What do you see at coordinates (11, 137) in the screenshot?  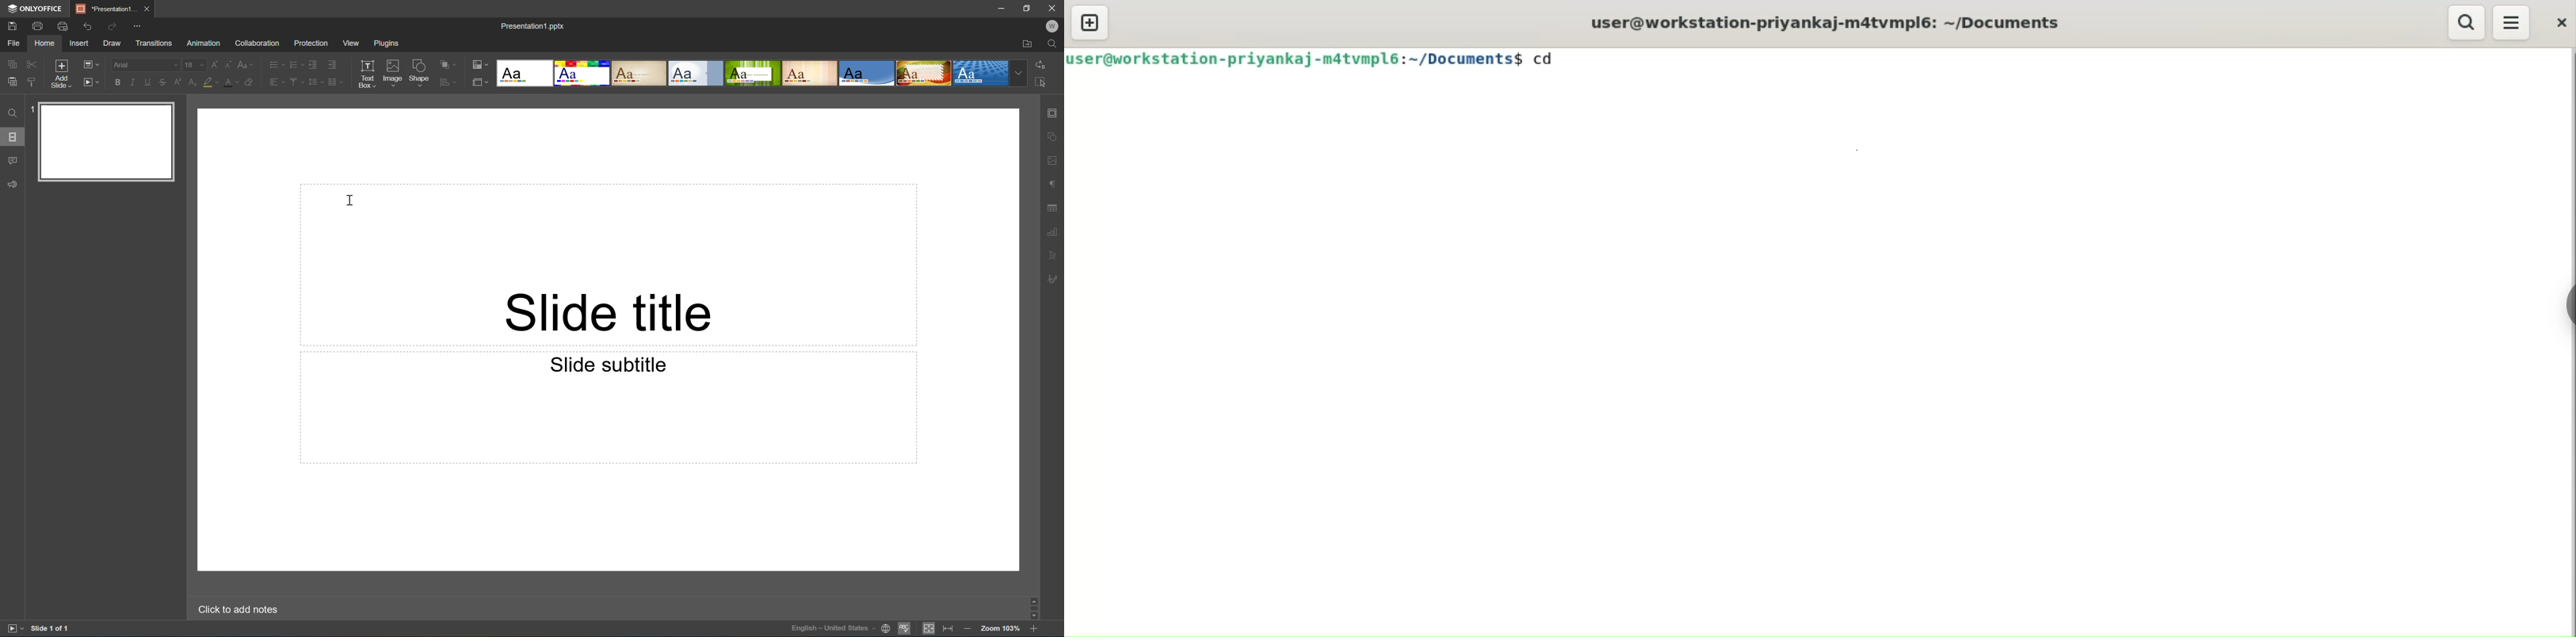 I see `Slides` at bounding box center [11, 137].